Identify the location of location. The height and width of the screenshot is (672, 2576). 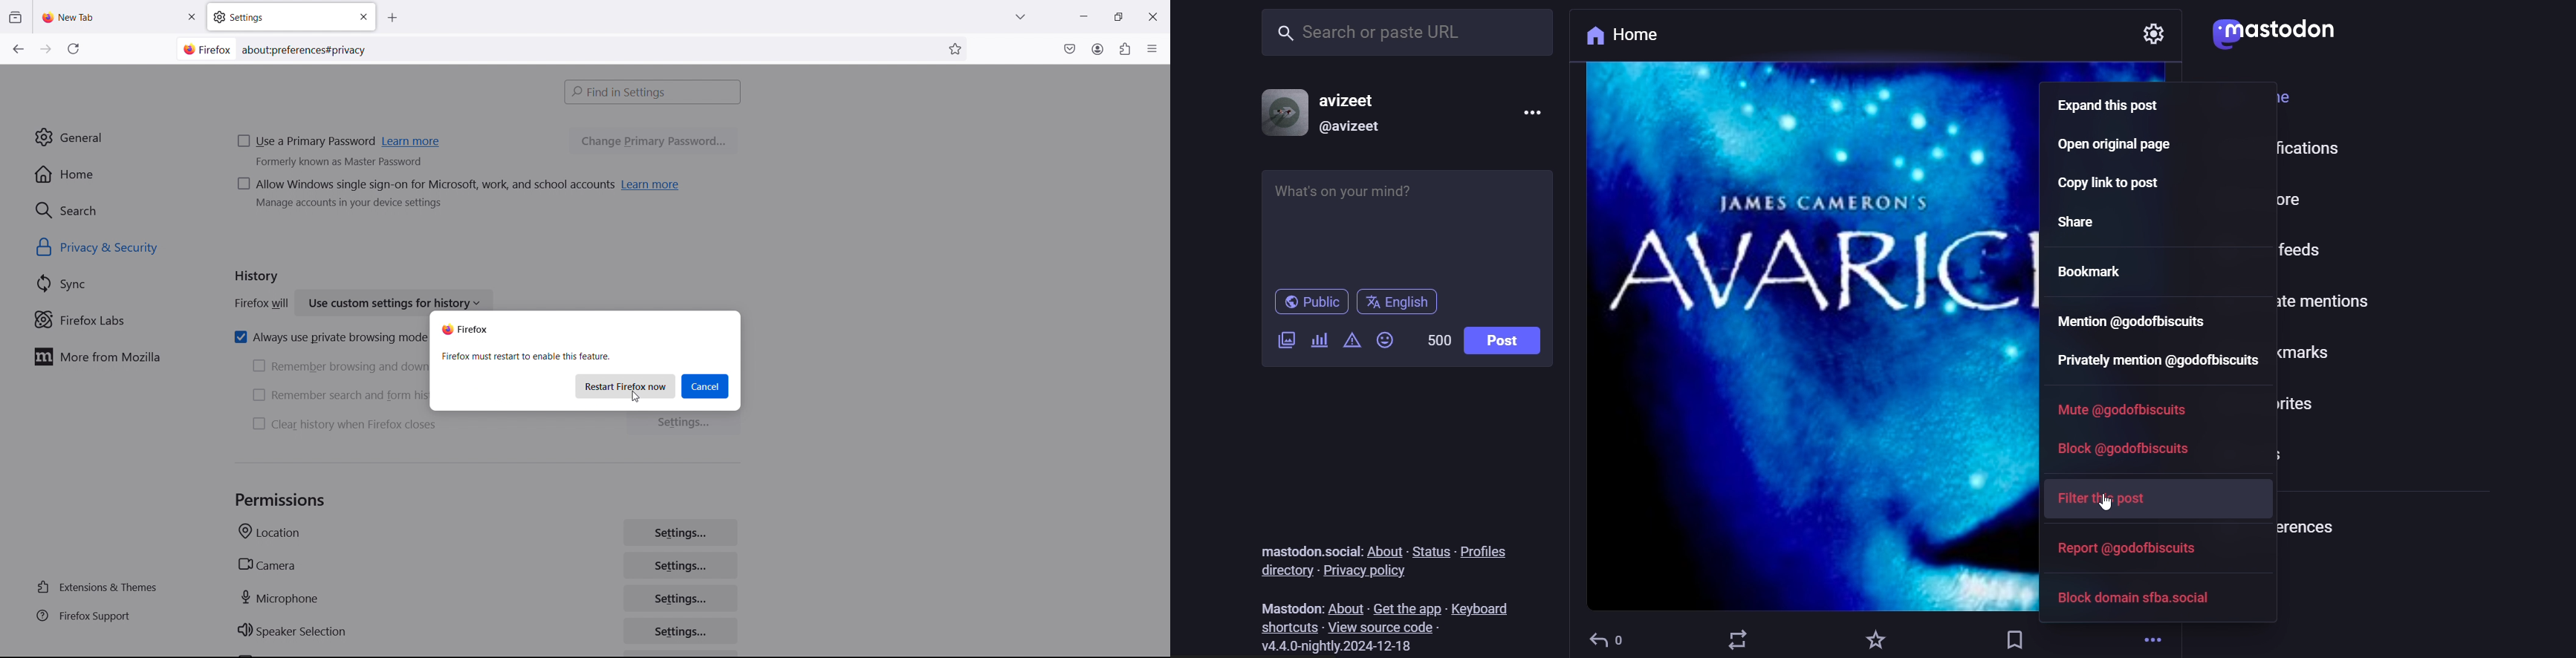
(269, 534).